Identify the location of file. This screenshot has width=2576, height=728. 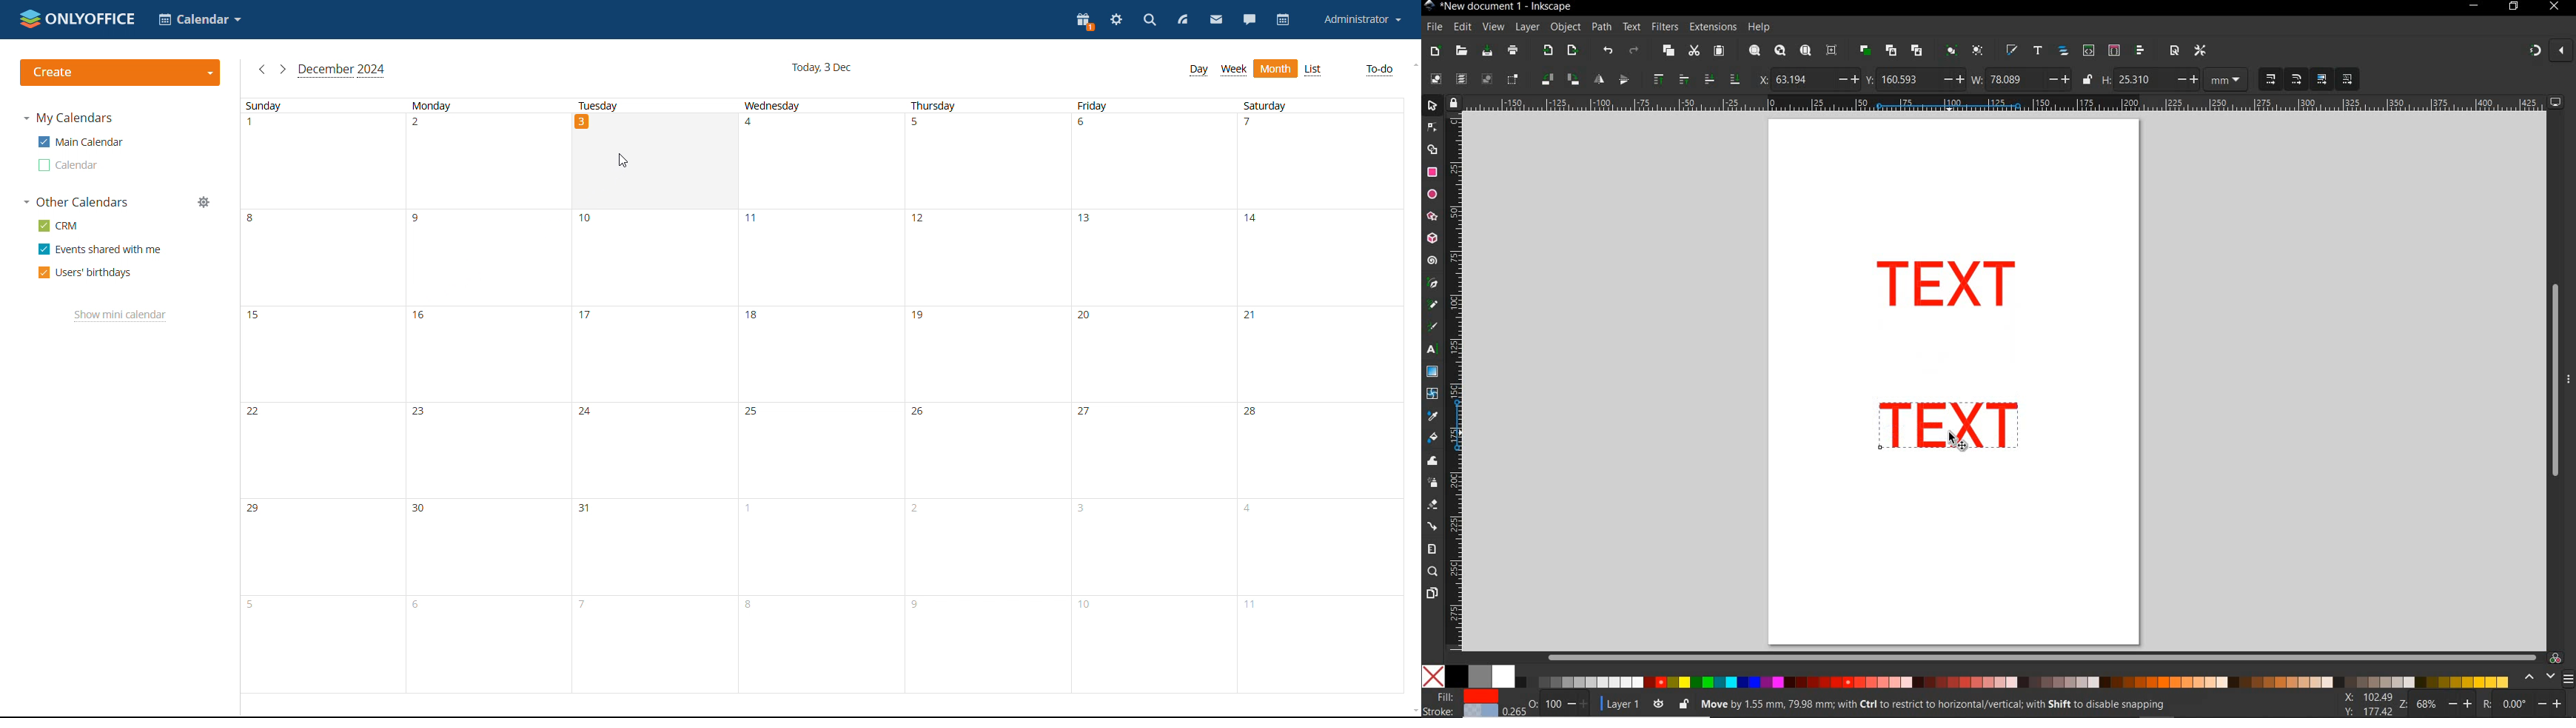
(1433, 27).